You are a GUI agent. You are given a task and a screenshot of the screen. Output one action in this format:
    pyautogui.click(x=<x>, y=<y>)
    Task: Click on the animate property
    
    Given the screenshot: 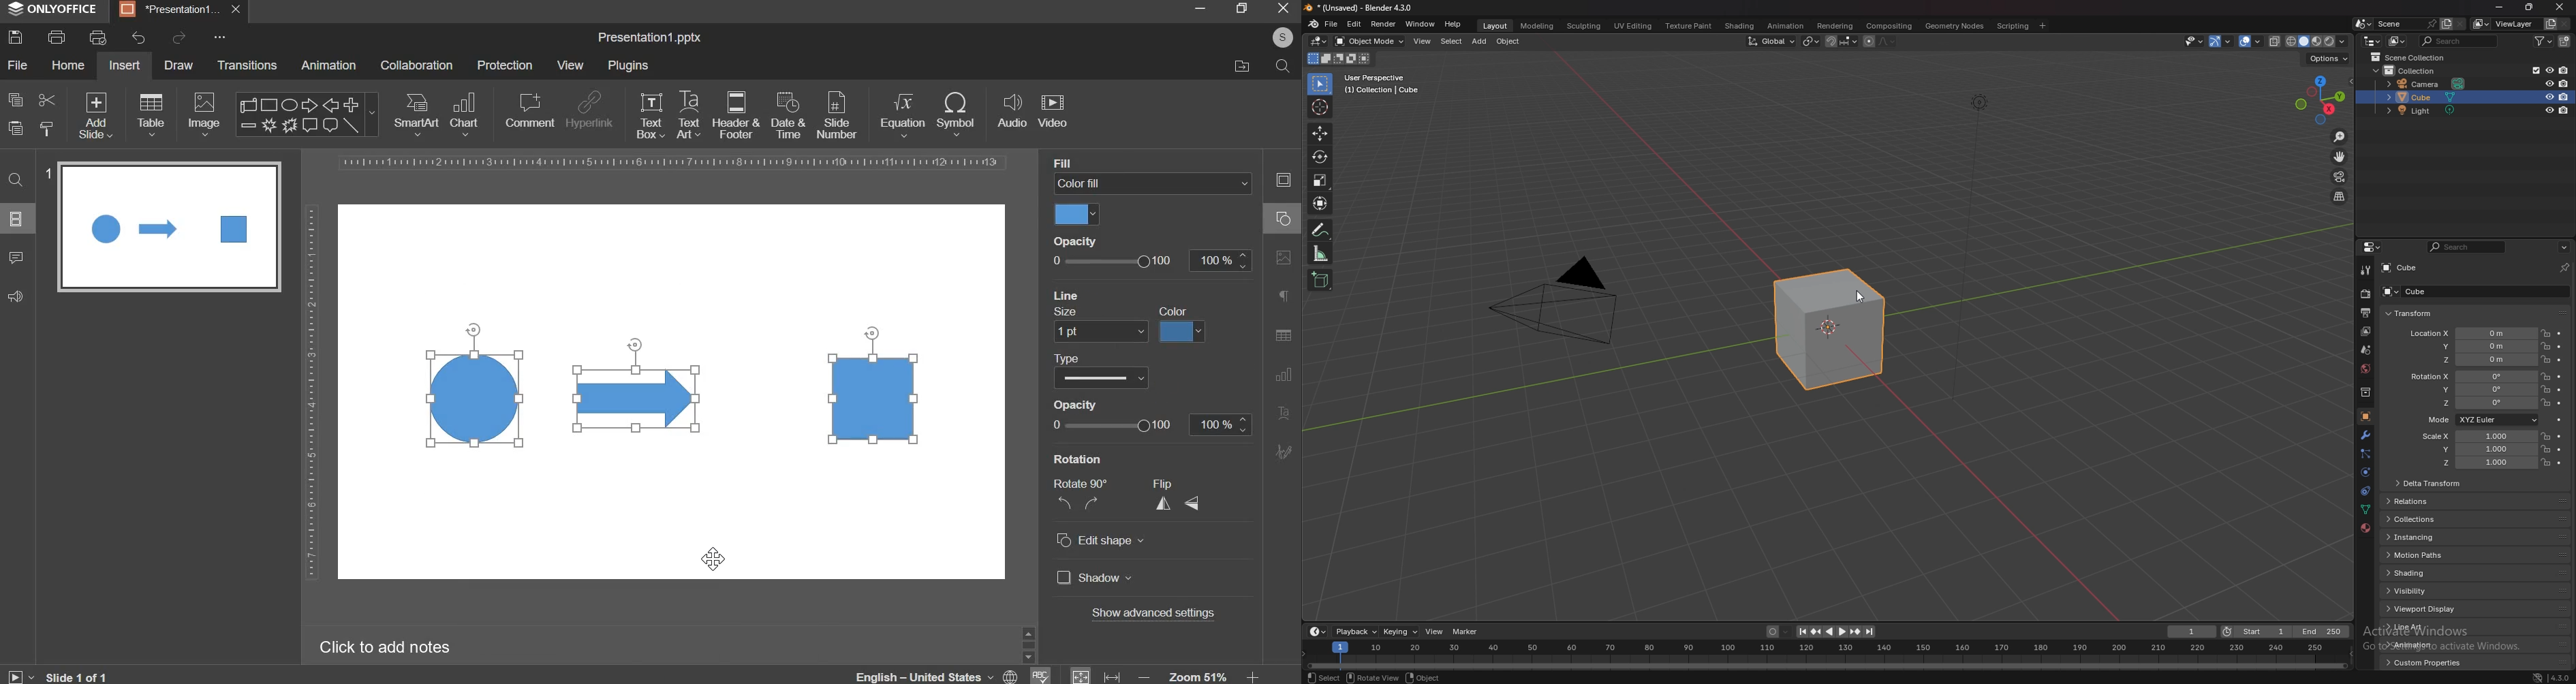 What is the action you would take?
    pyautogui.click(x=2559, y=463)
    